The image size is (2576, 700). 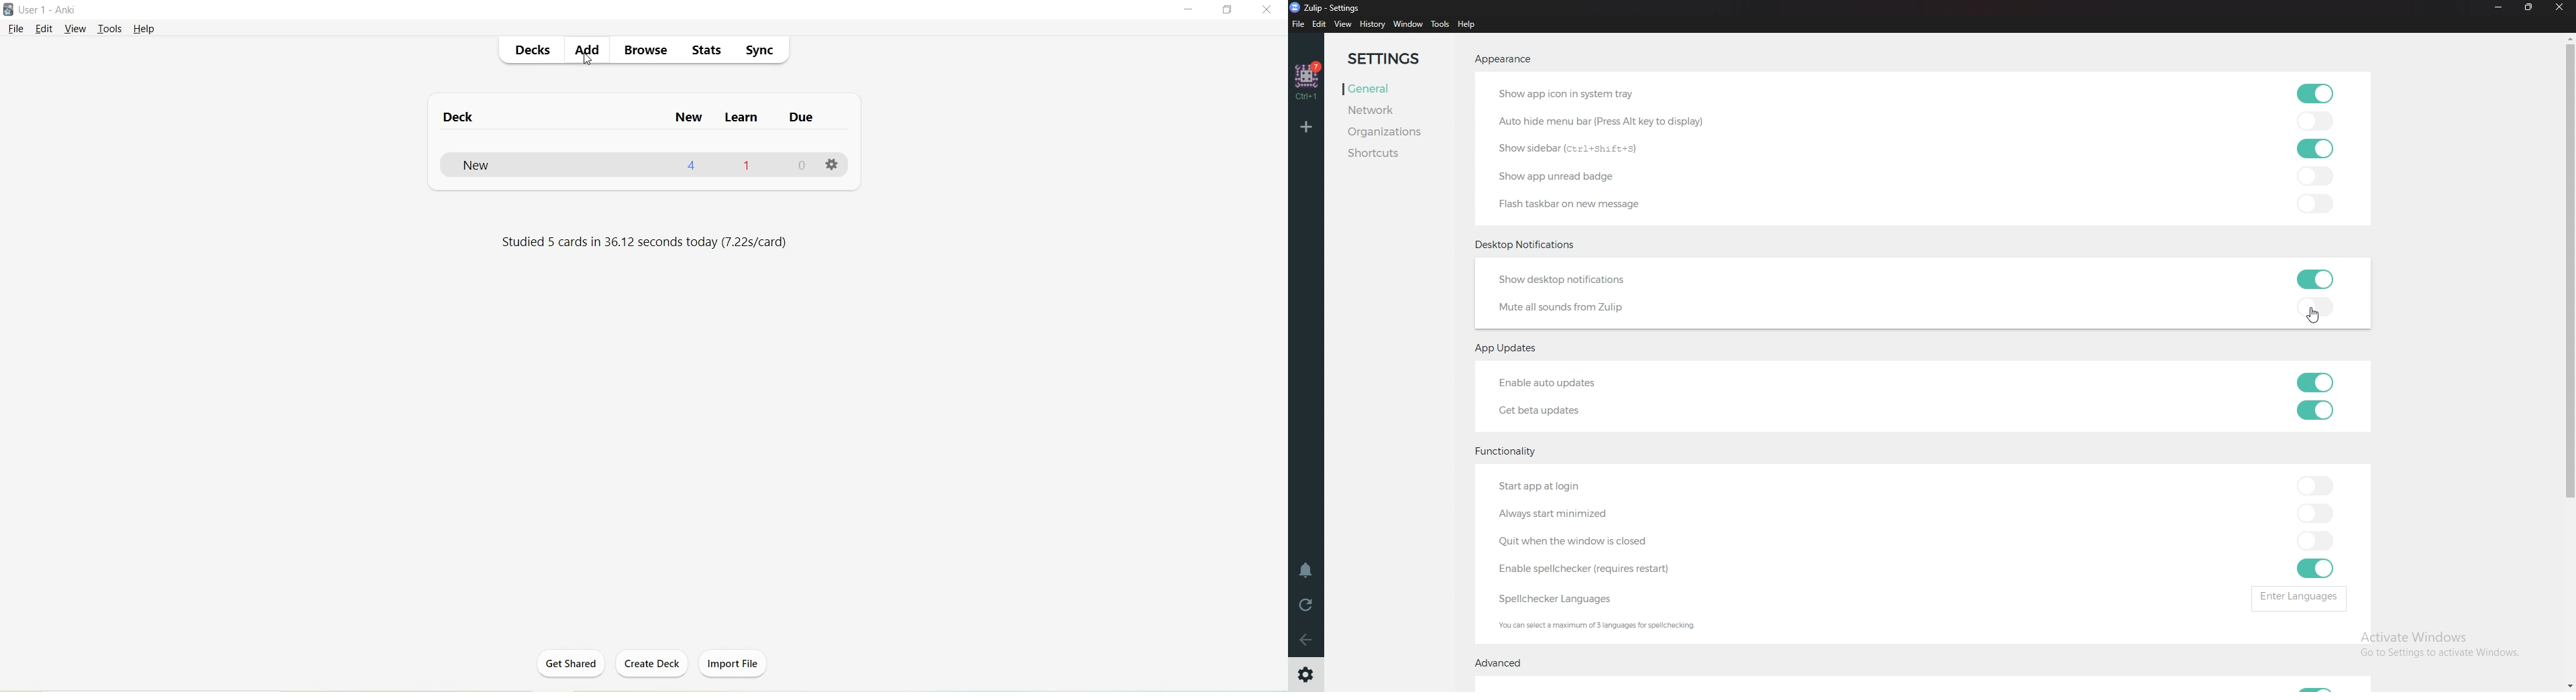 What do you see at coordinates (8, 9) in the screenshot?
I see `Logo` at bounding box center [8, 9].